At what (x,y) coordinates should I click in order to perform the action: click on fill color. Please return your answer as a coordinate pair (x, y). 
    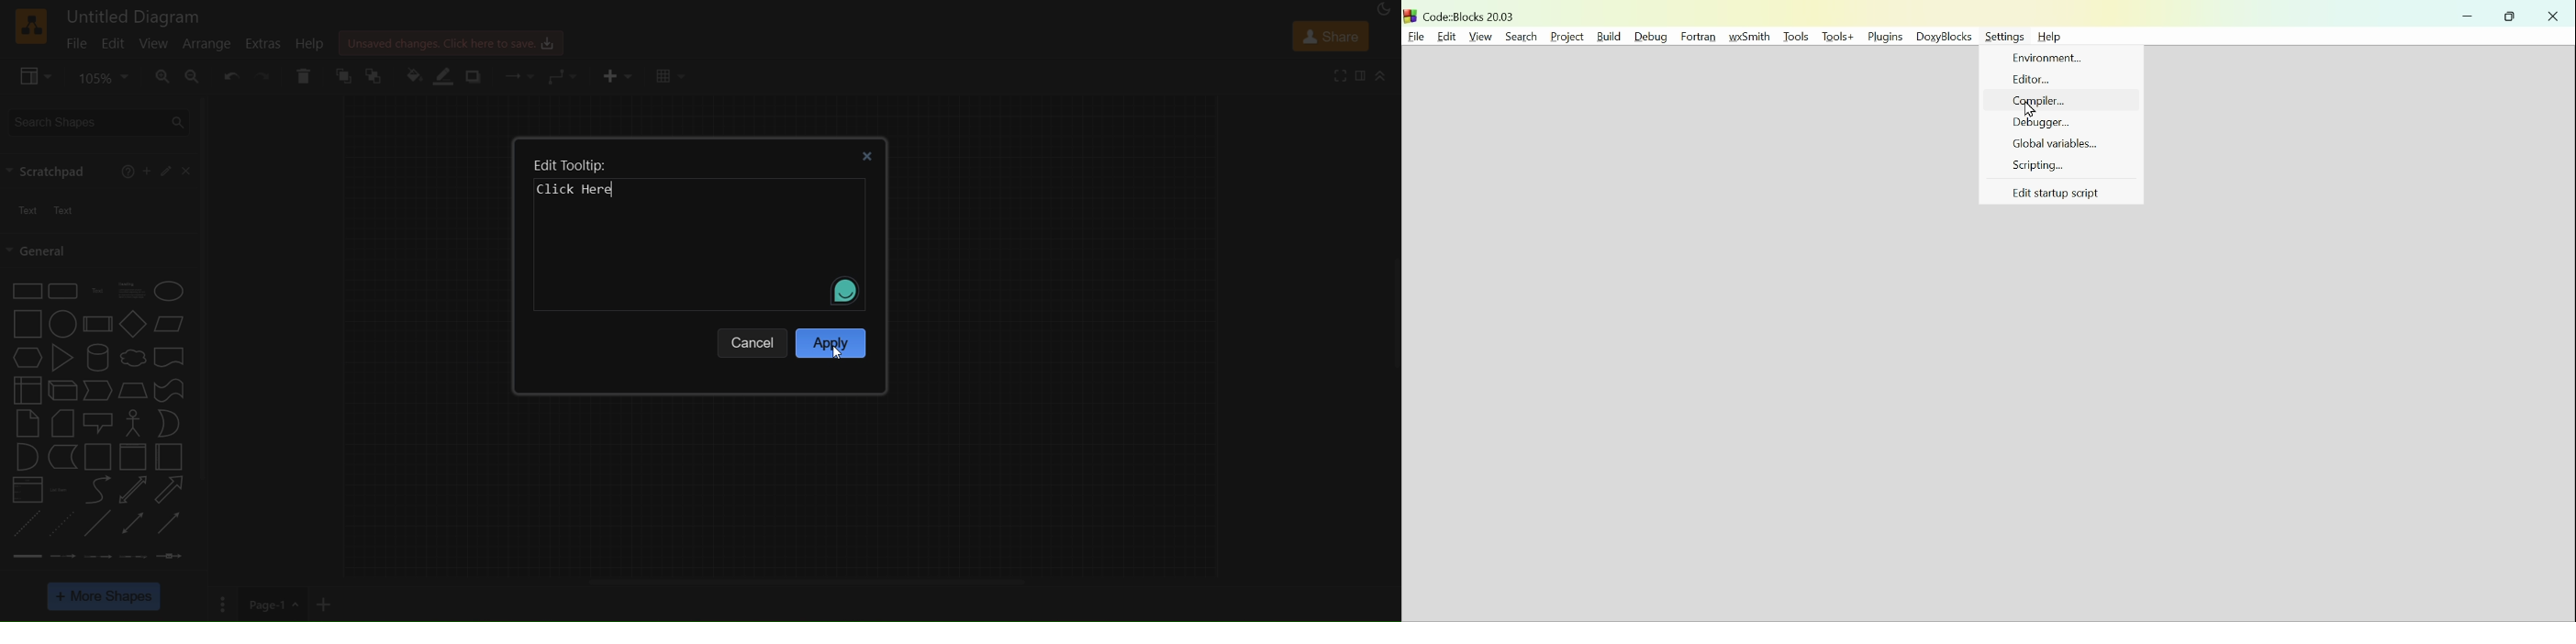
    Looking at the image, I should click on (413, 78).